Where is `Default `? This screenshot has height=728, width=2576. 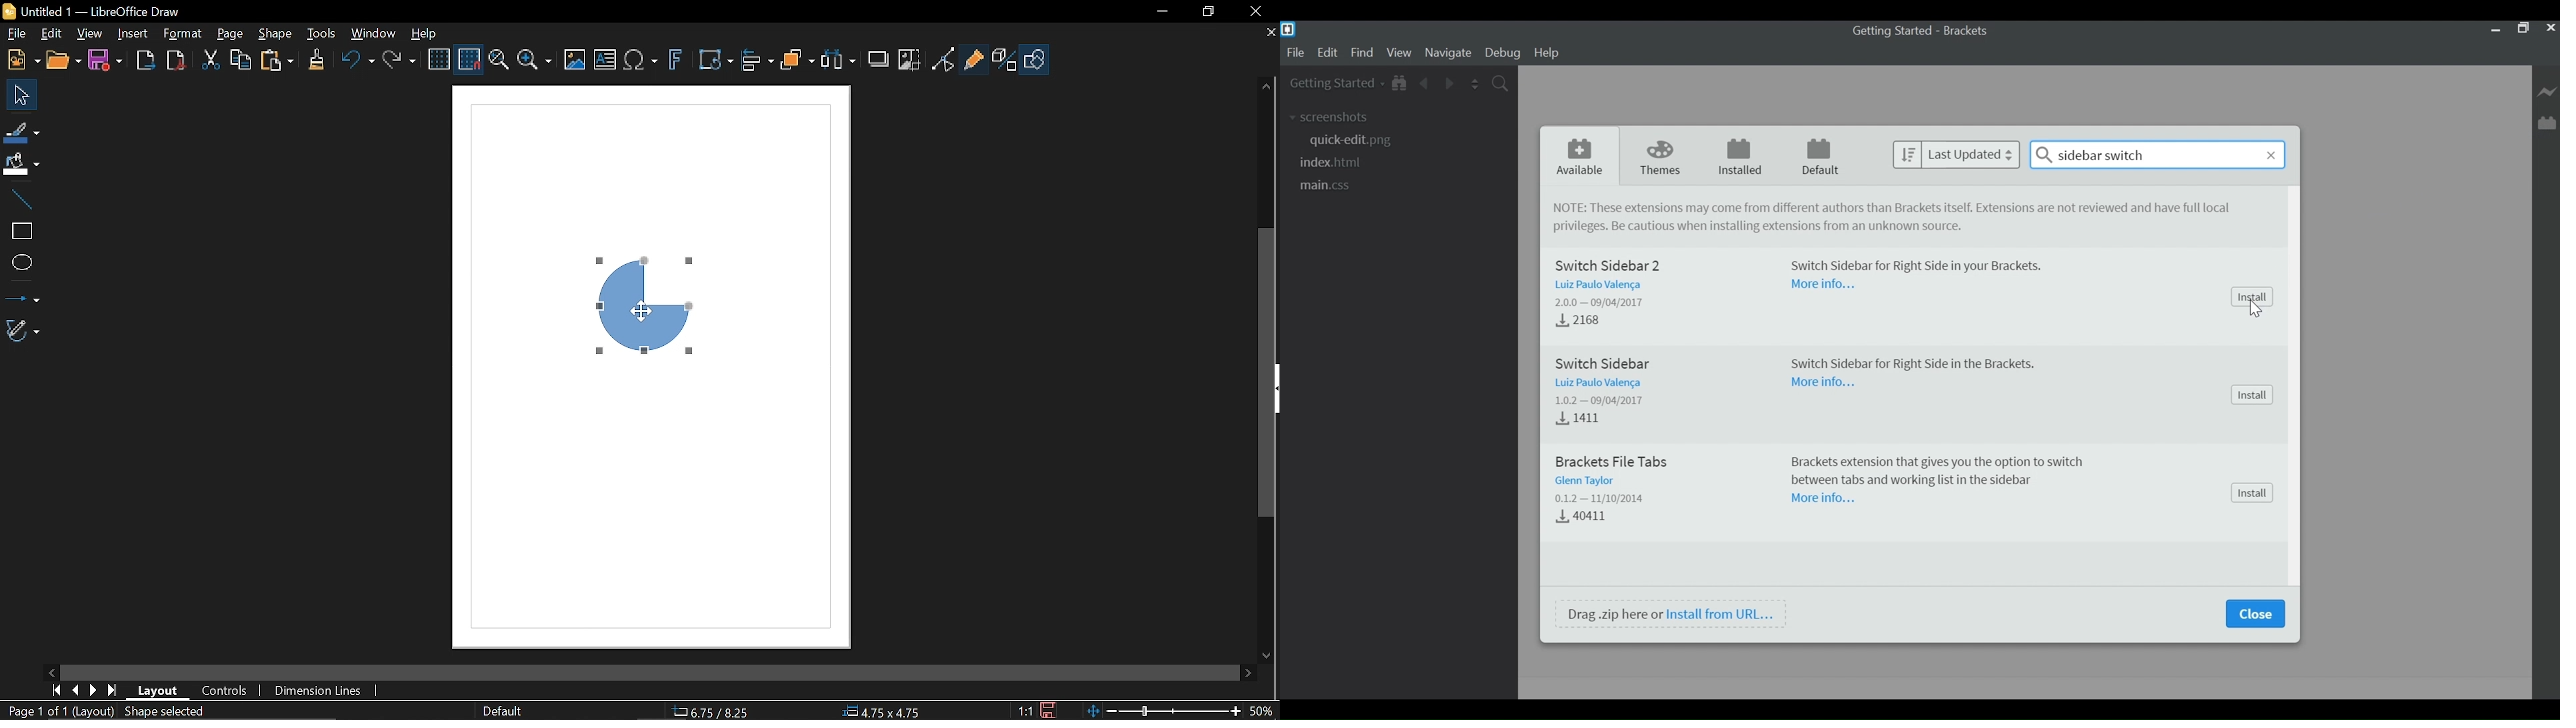
Default  is located at coordinates (1821, 158).